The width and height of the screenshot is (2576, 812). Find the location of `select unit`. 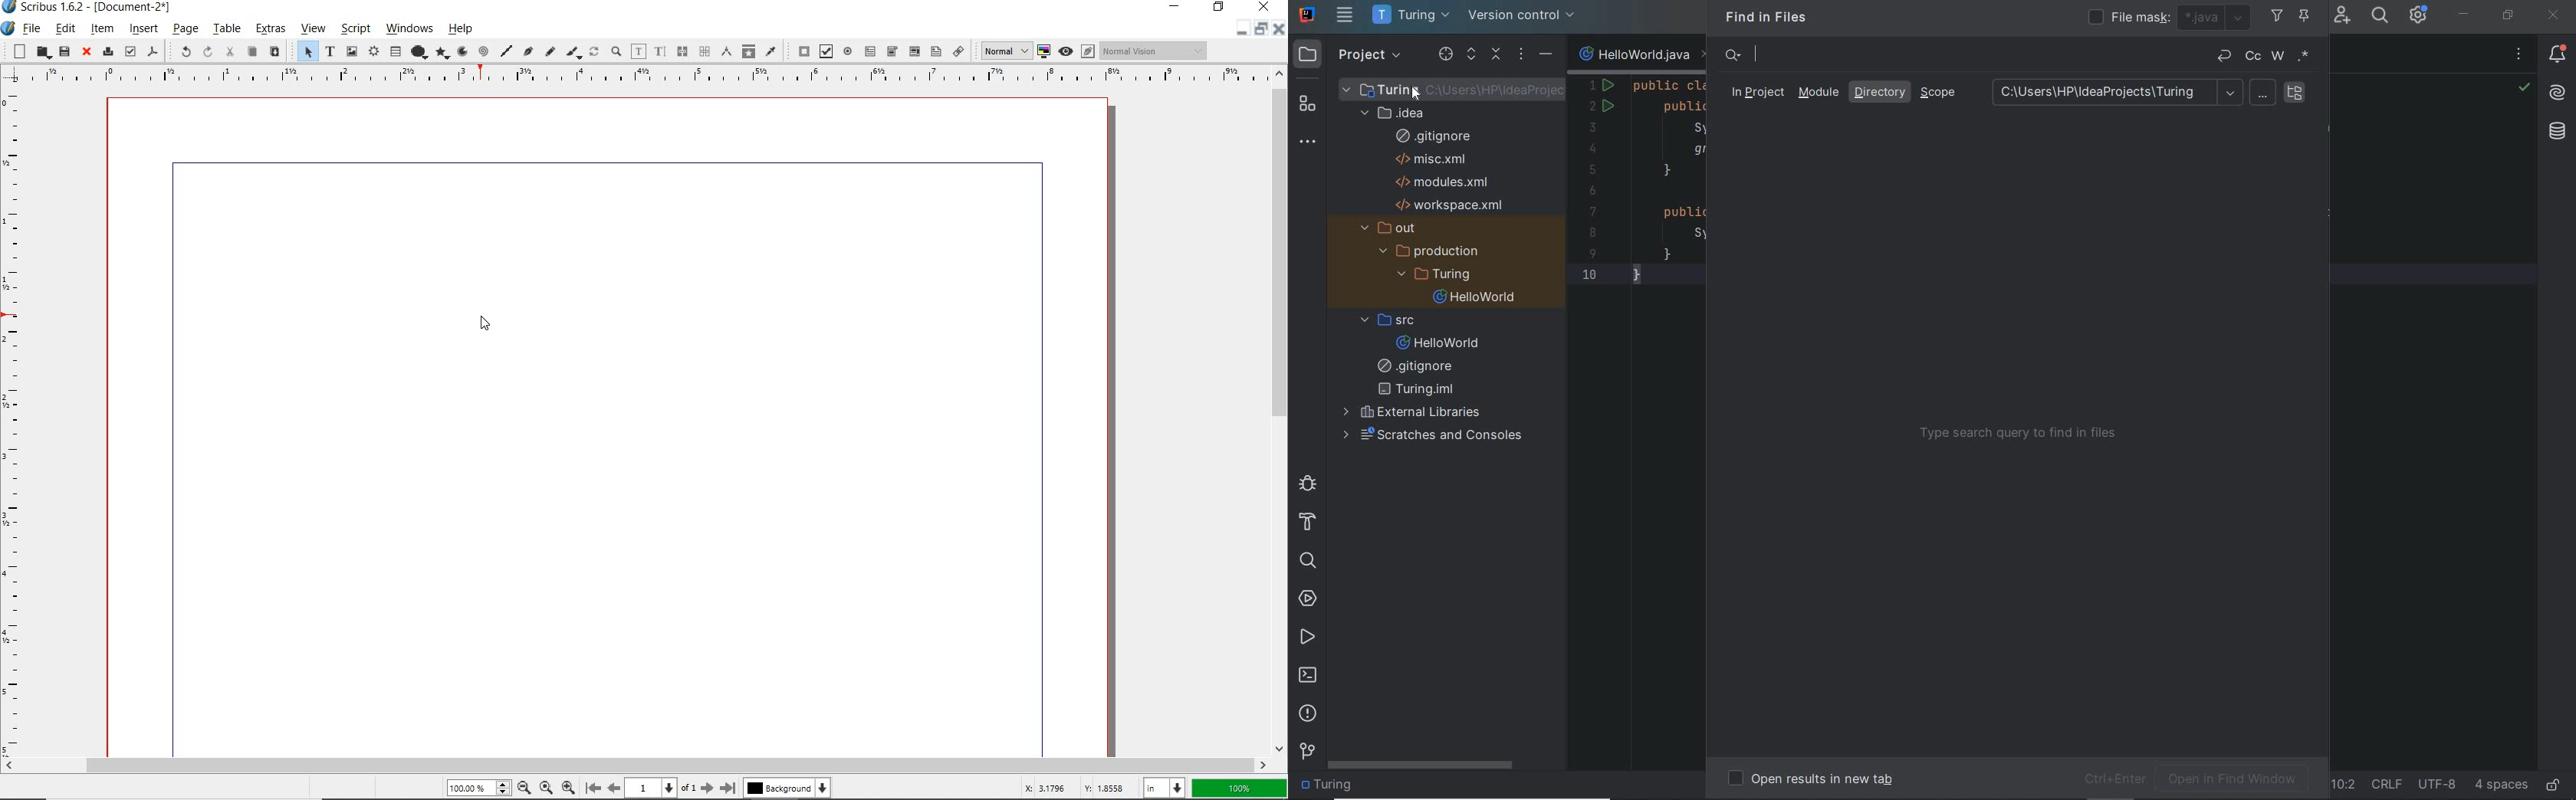

select unit is located at coordinates (1162, 787).